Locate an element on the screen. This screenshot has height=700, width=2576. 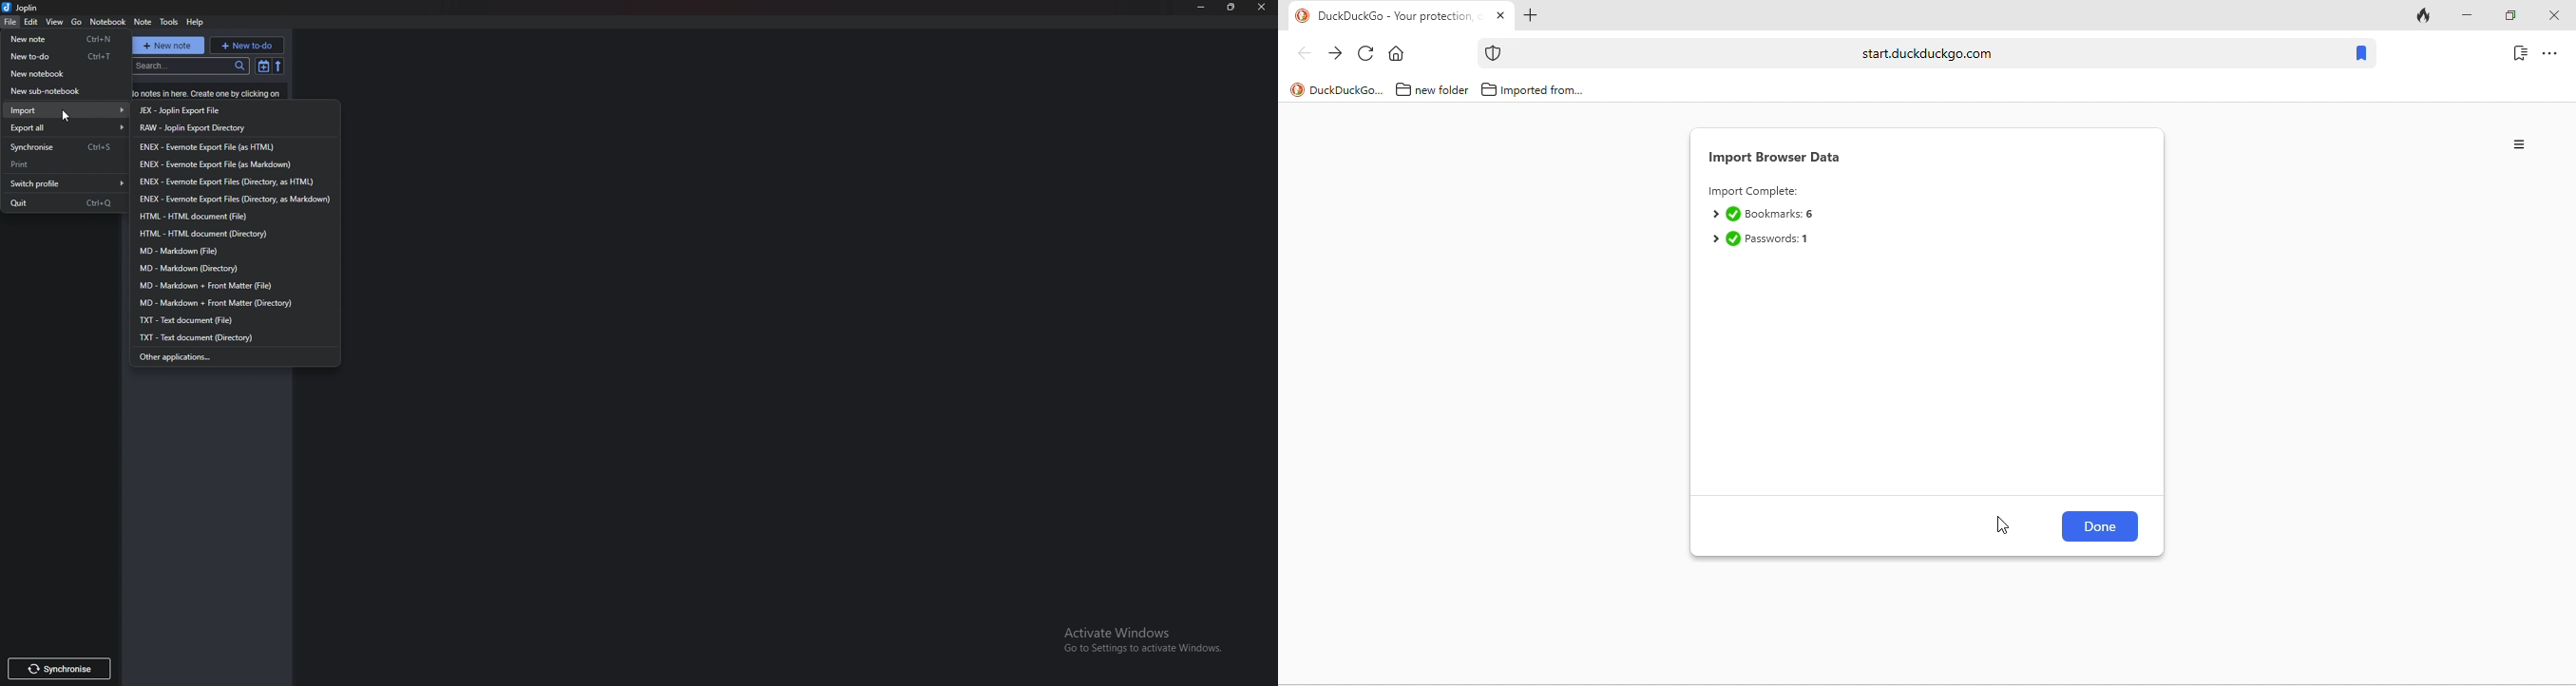
cursor is located at coordinates (67, 117).